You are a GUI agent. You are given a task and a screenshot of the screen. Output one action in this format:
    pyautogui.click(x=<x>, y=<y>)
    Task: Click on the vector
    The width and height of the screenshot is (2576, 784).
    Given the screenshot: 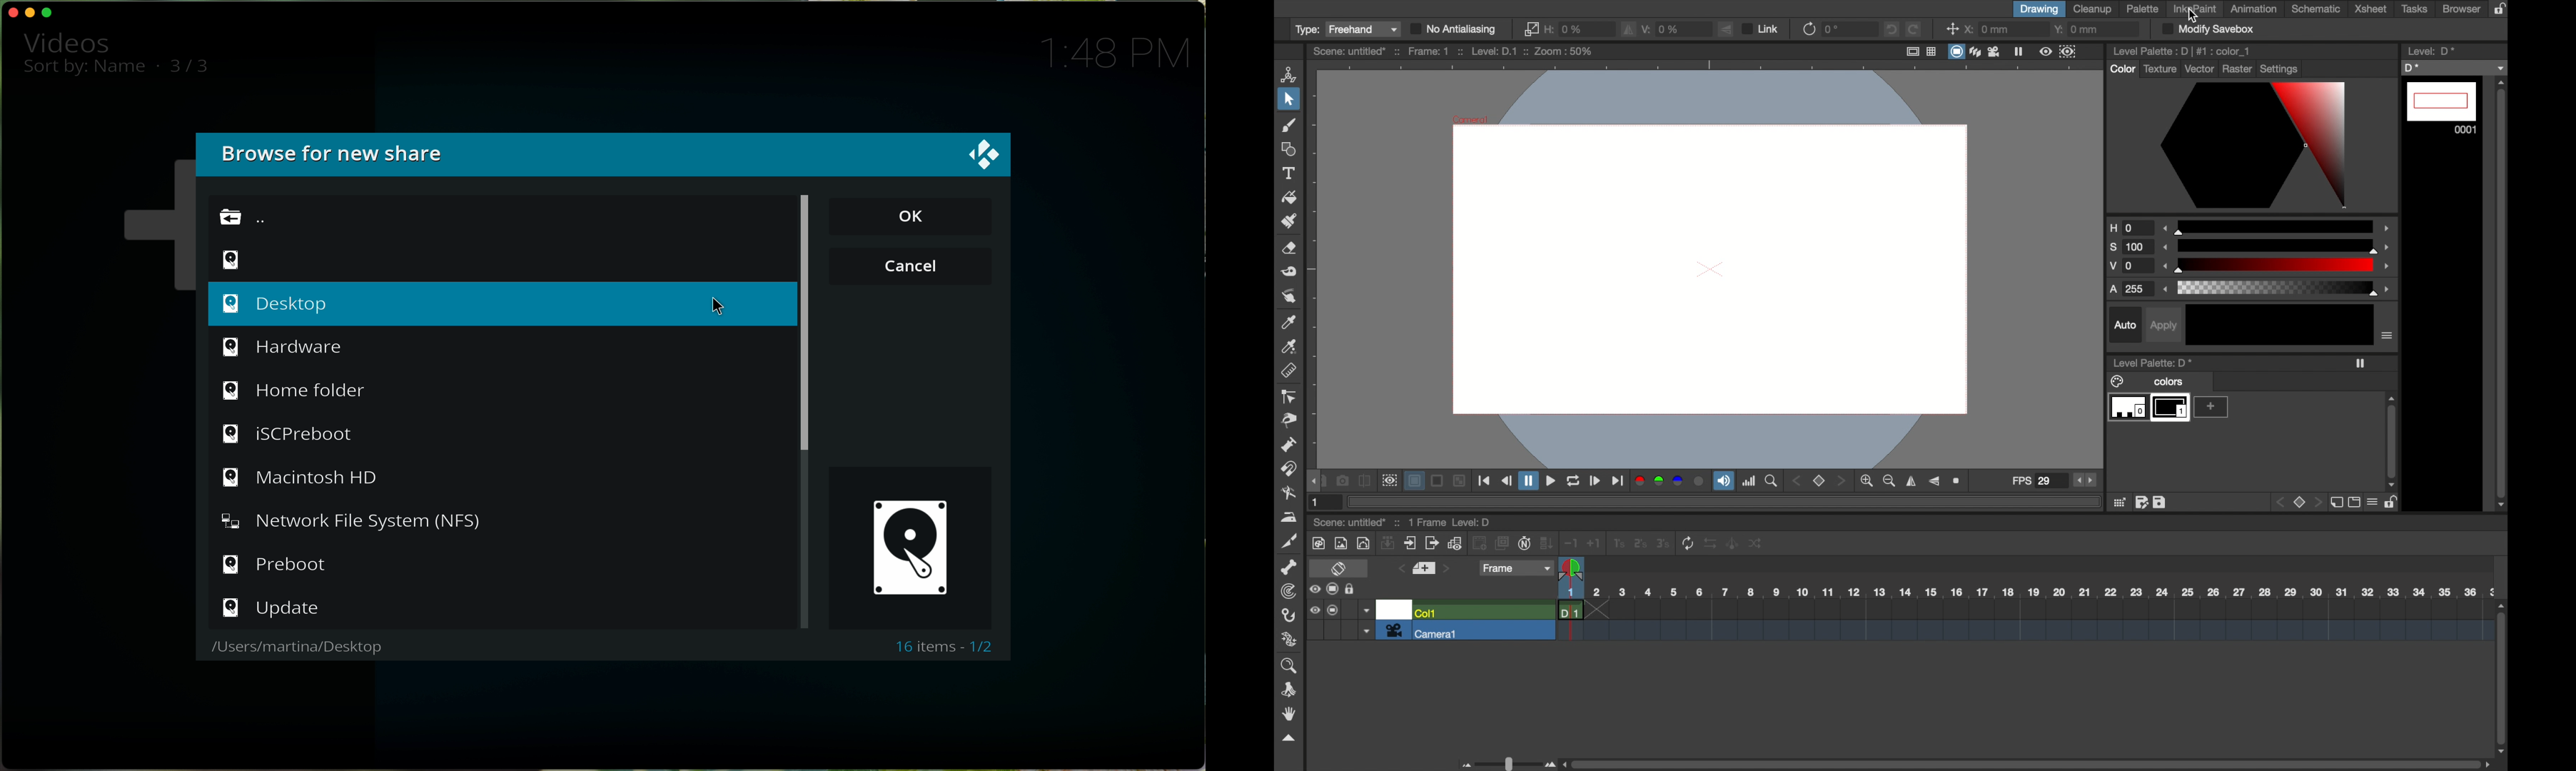 What is the action you would take?
    pyautogui.click(x=2200, y=69)
    